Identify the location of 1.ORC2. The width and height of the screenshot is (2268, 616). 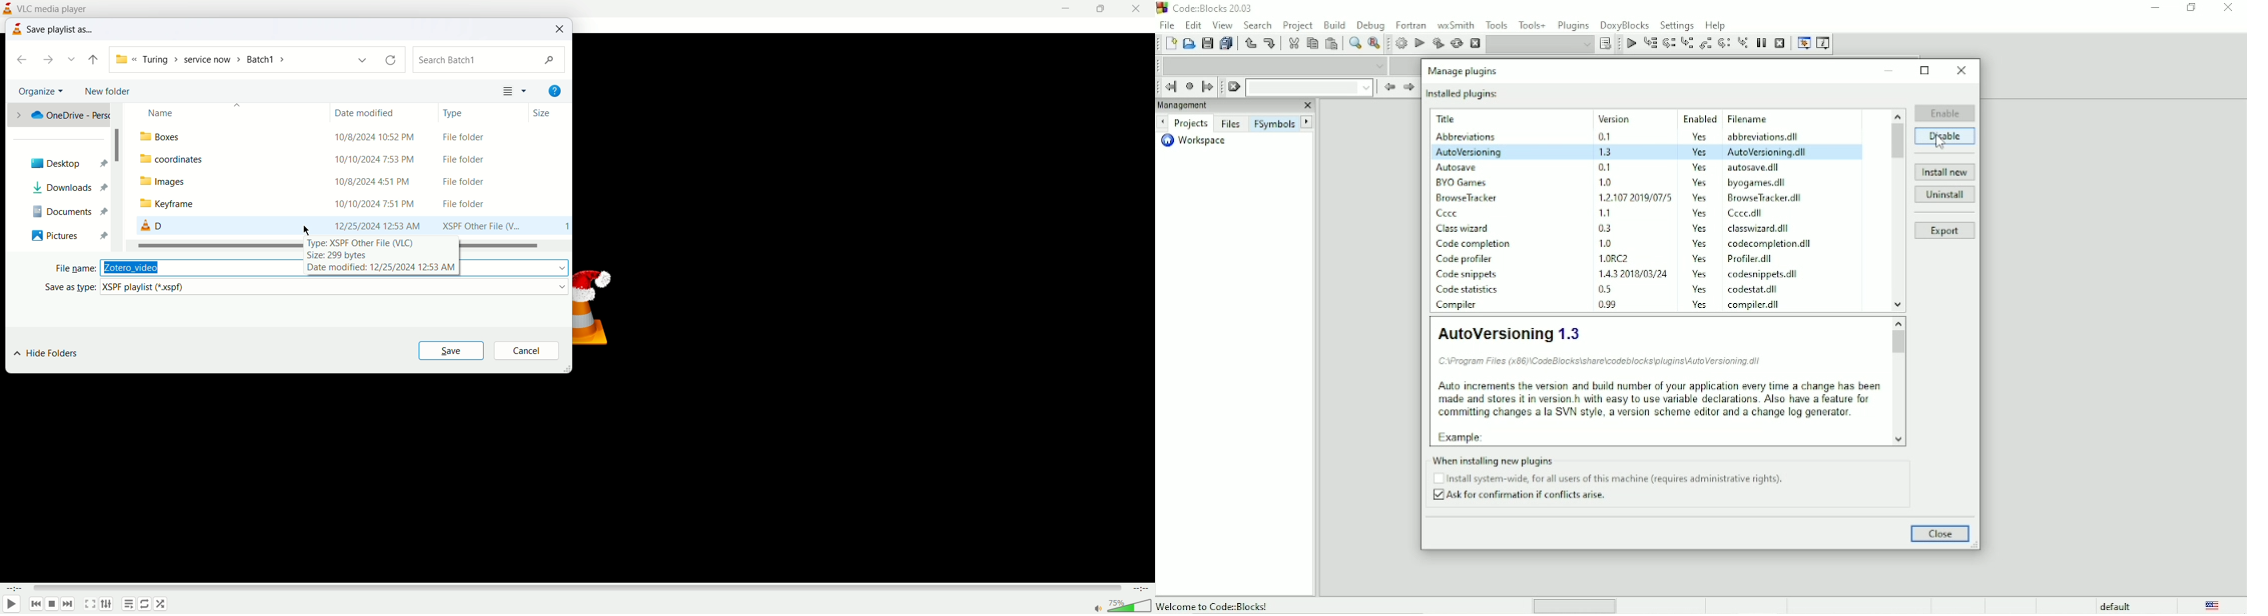
(1618, 258).